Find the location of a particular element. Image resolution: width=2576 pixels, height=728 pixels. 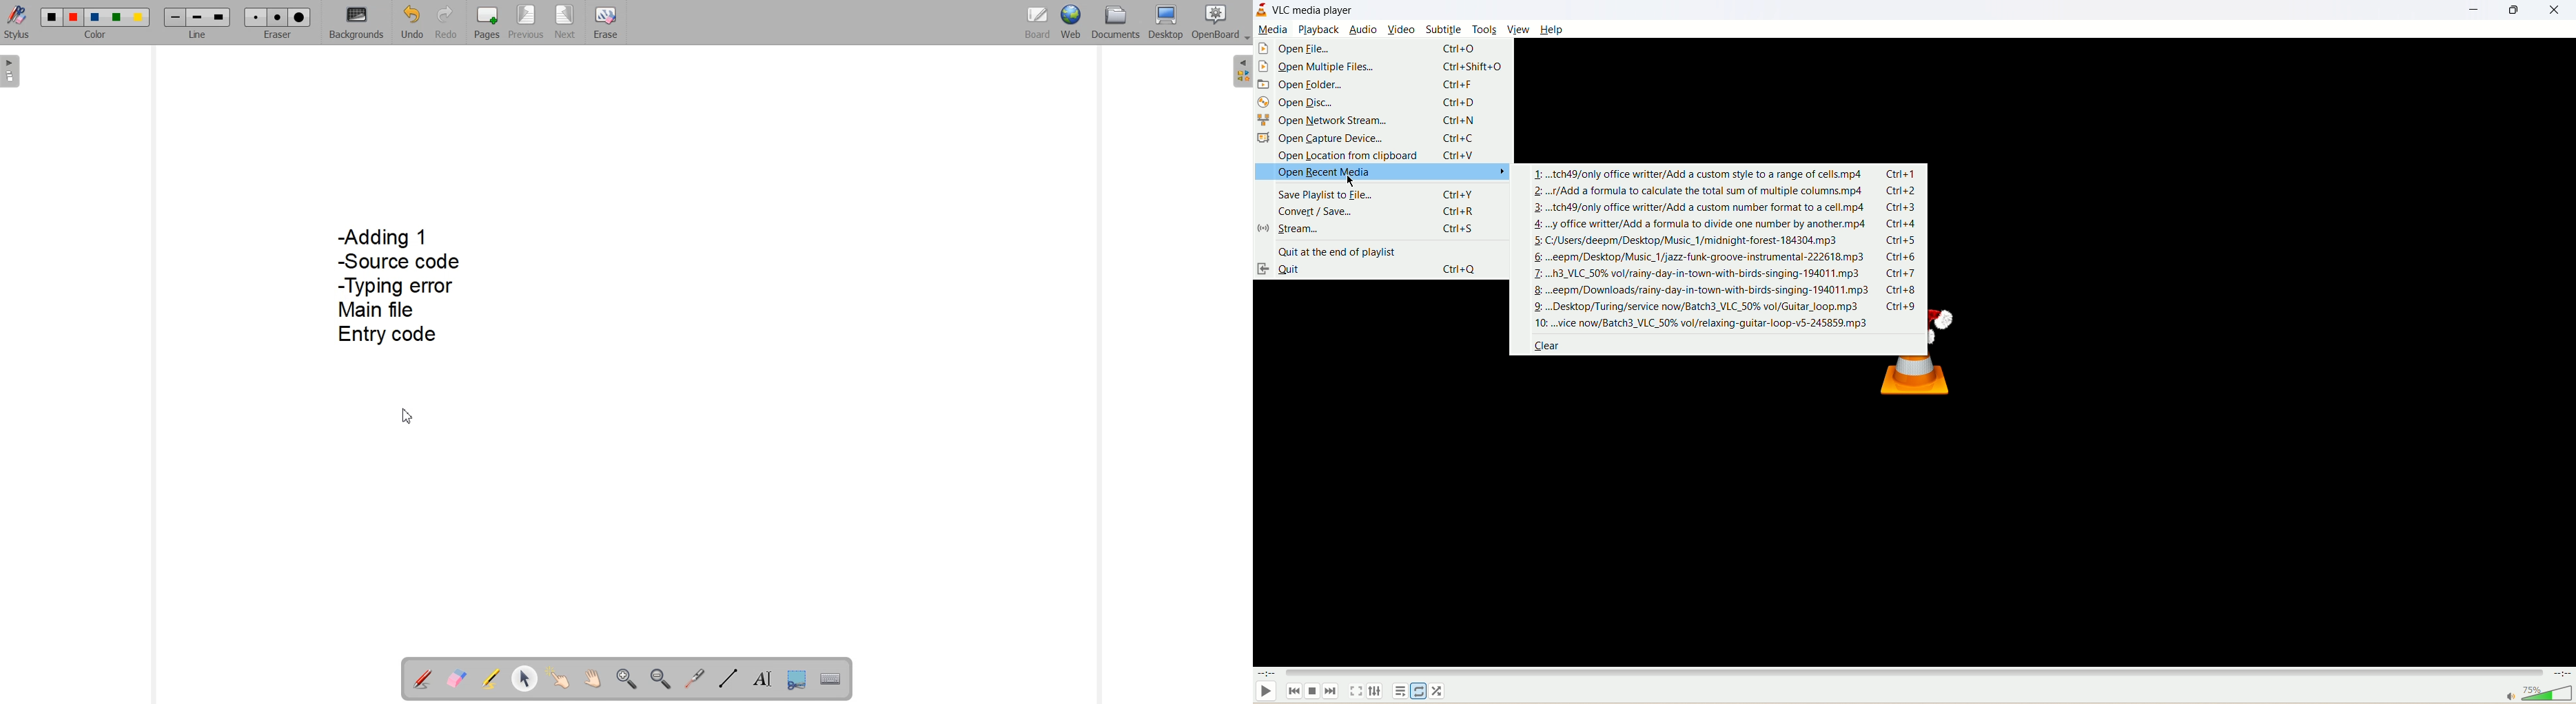

ctrl+shift+O is located at coordinates (1473, 68).